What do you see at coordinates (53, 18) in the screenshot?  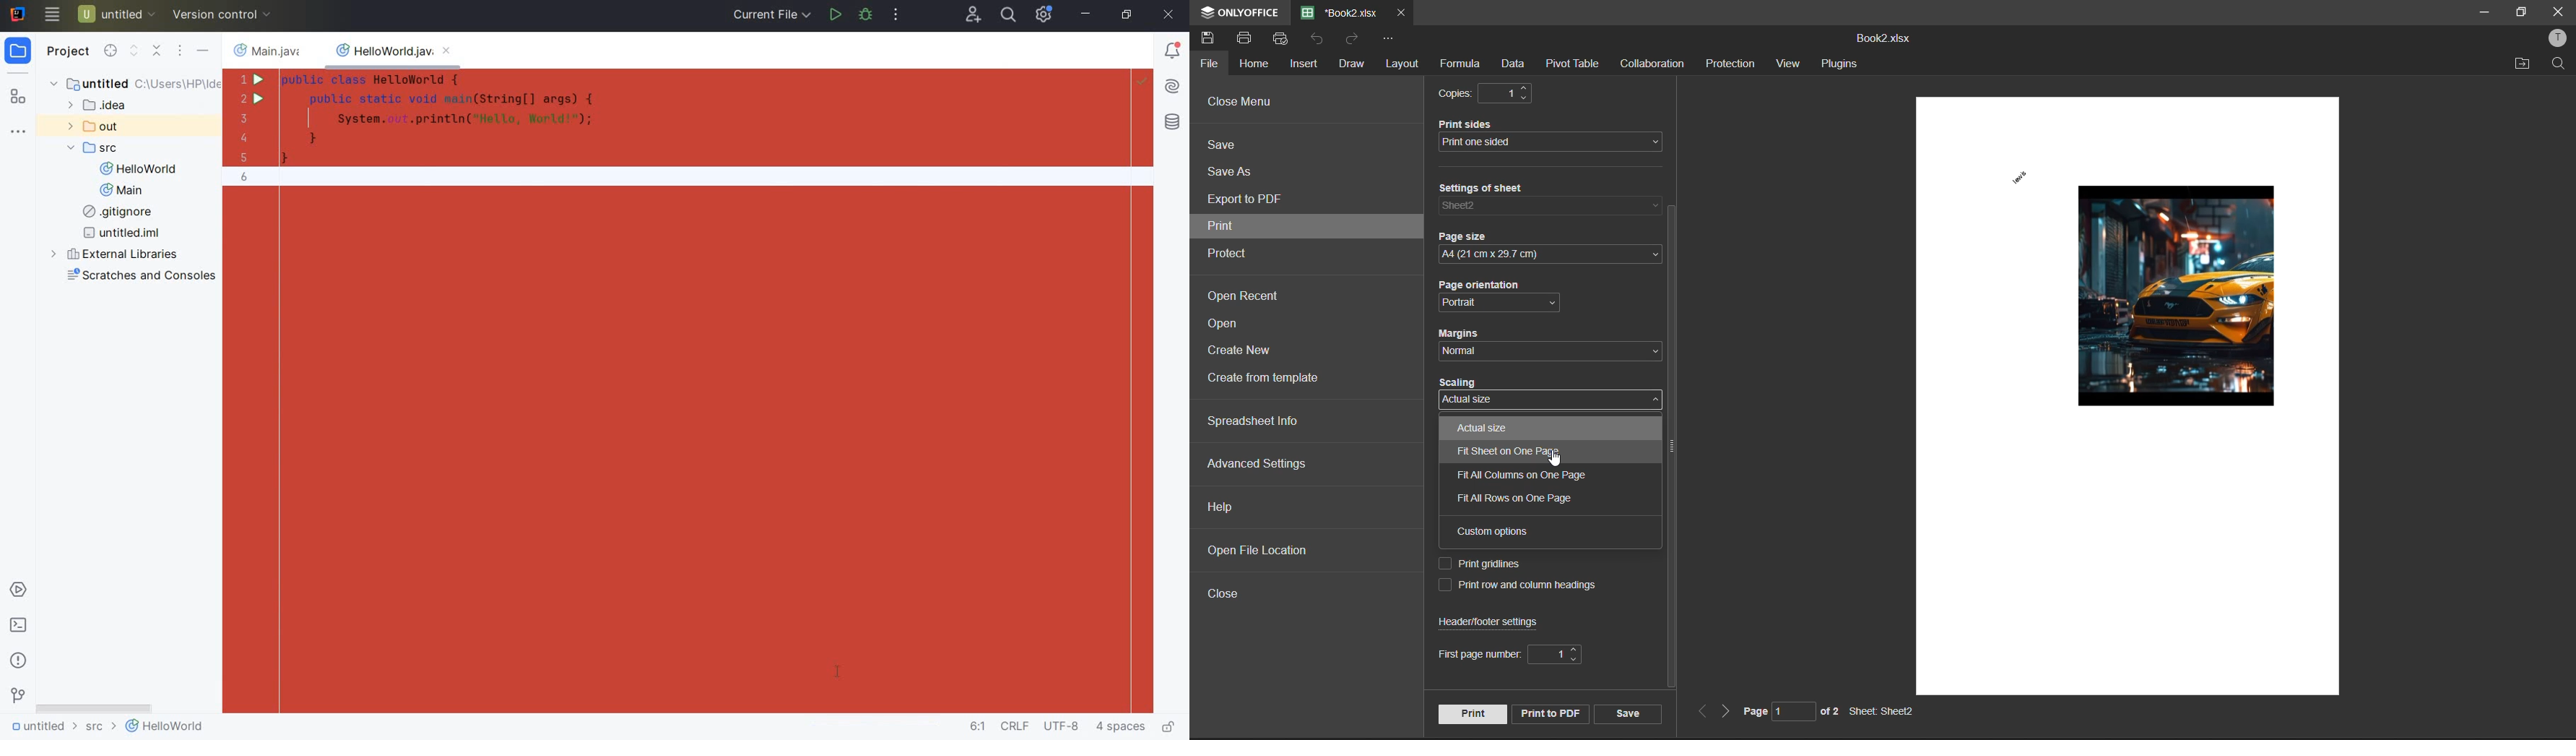 I see `cursor` at bounding box center [53, 18].